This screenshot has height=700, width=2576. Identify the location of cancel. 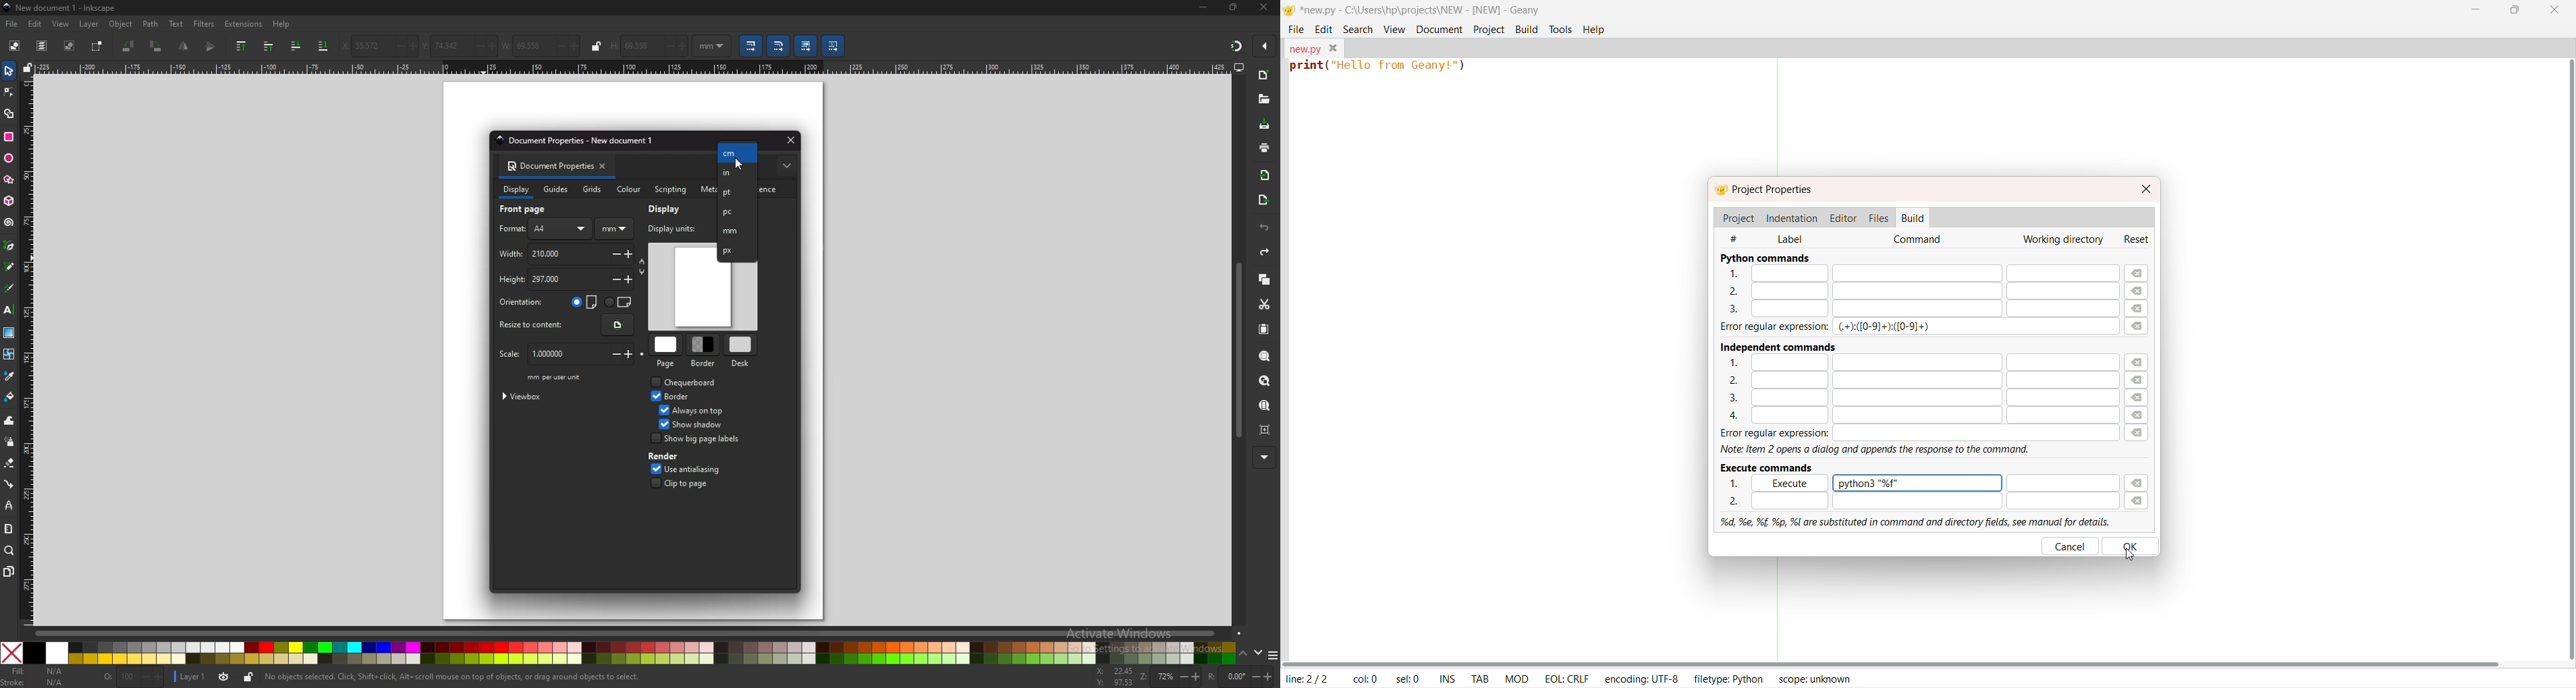
(2071, 546).